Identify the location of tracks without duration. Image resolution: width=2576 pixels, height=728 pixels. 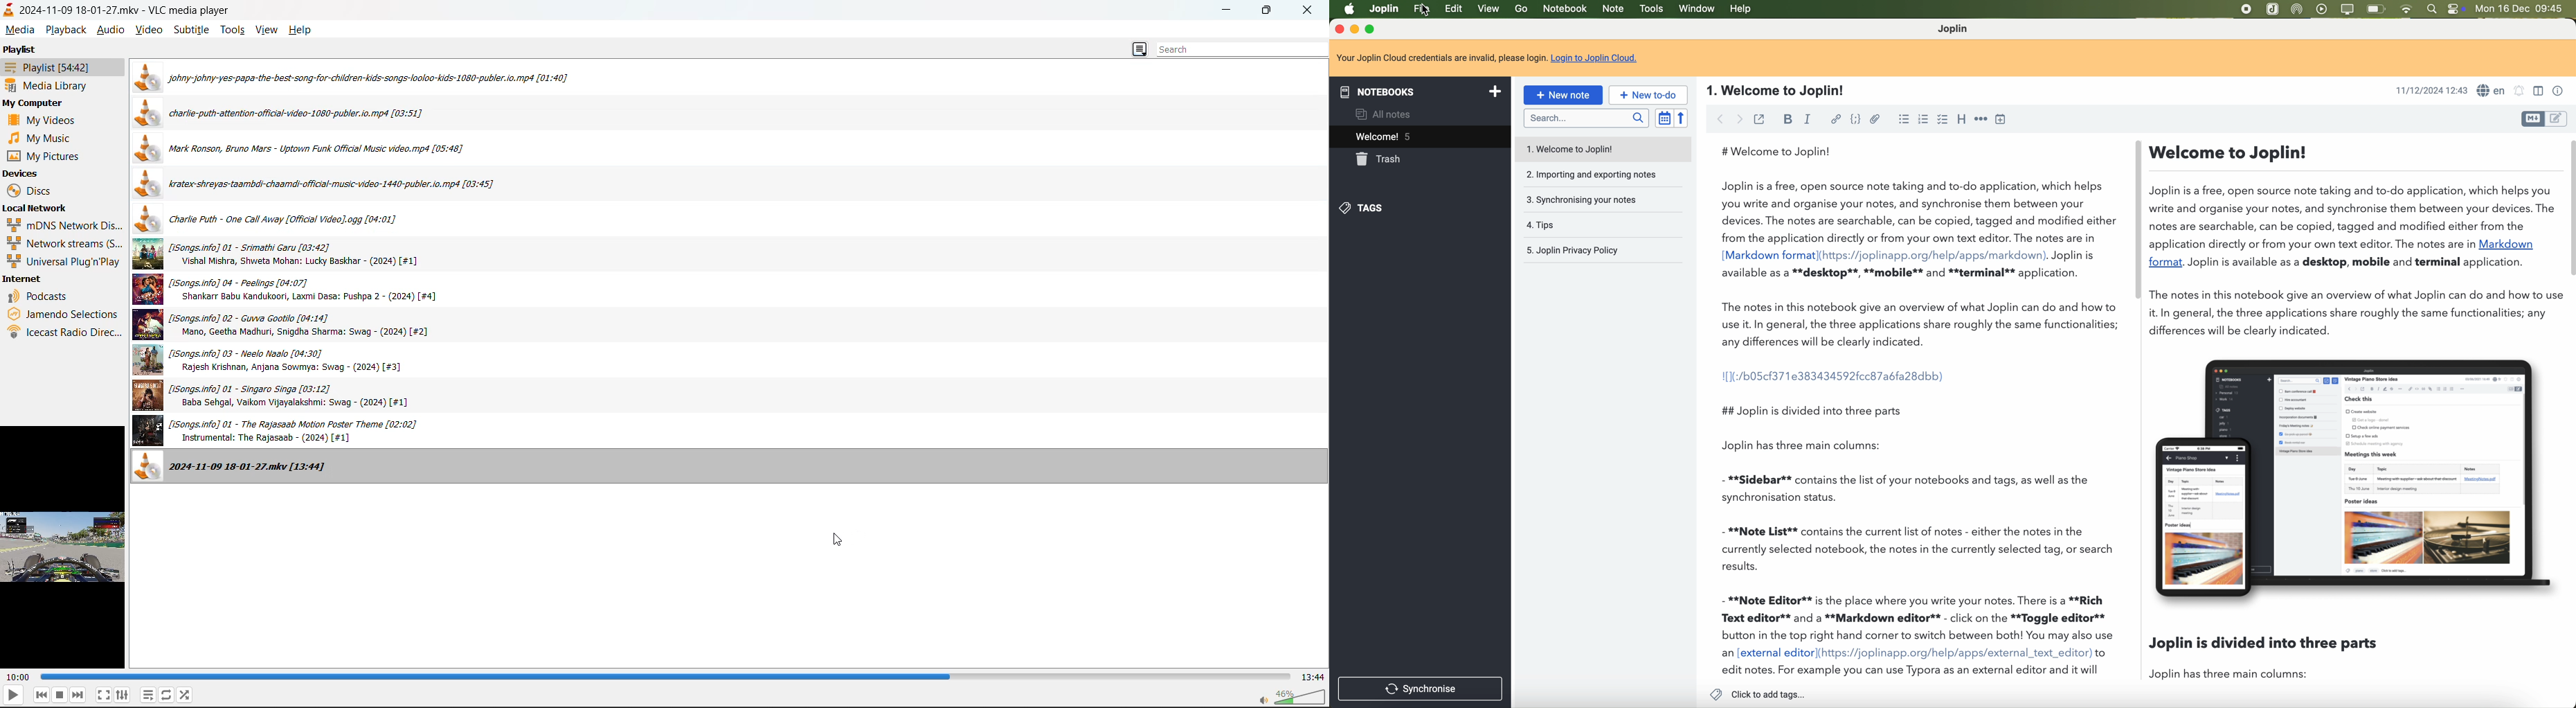
(316, 186).